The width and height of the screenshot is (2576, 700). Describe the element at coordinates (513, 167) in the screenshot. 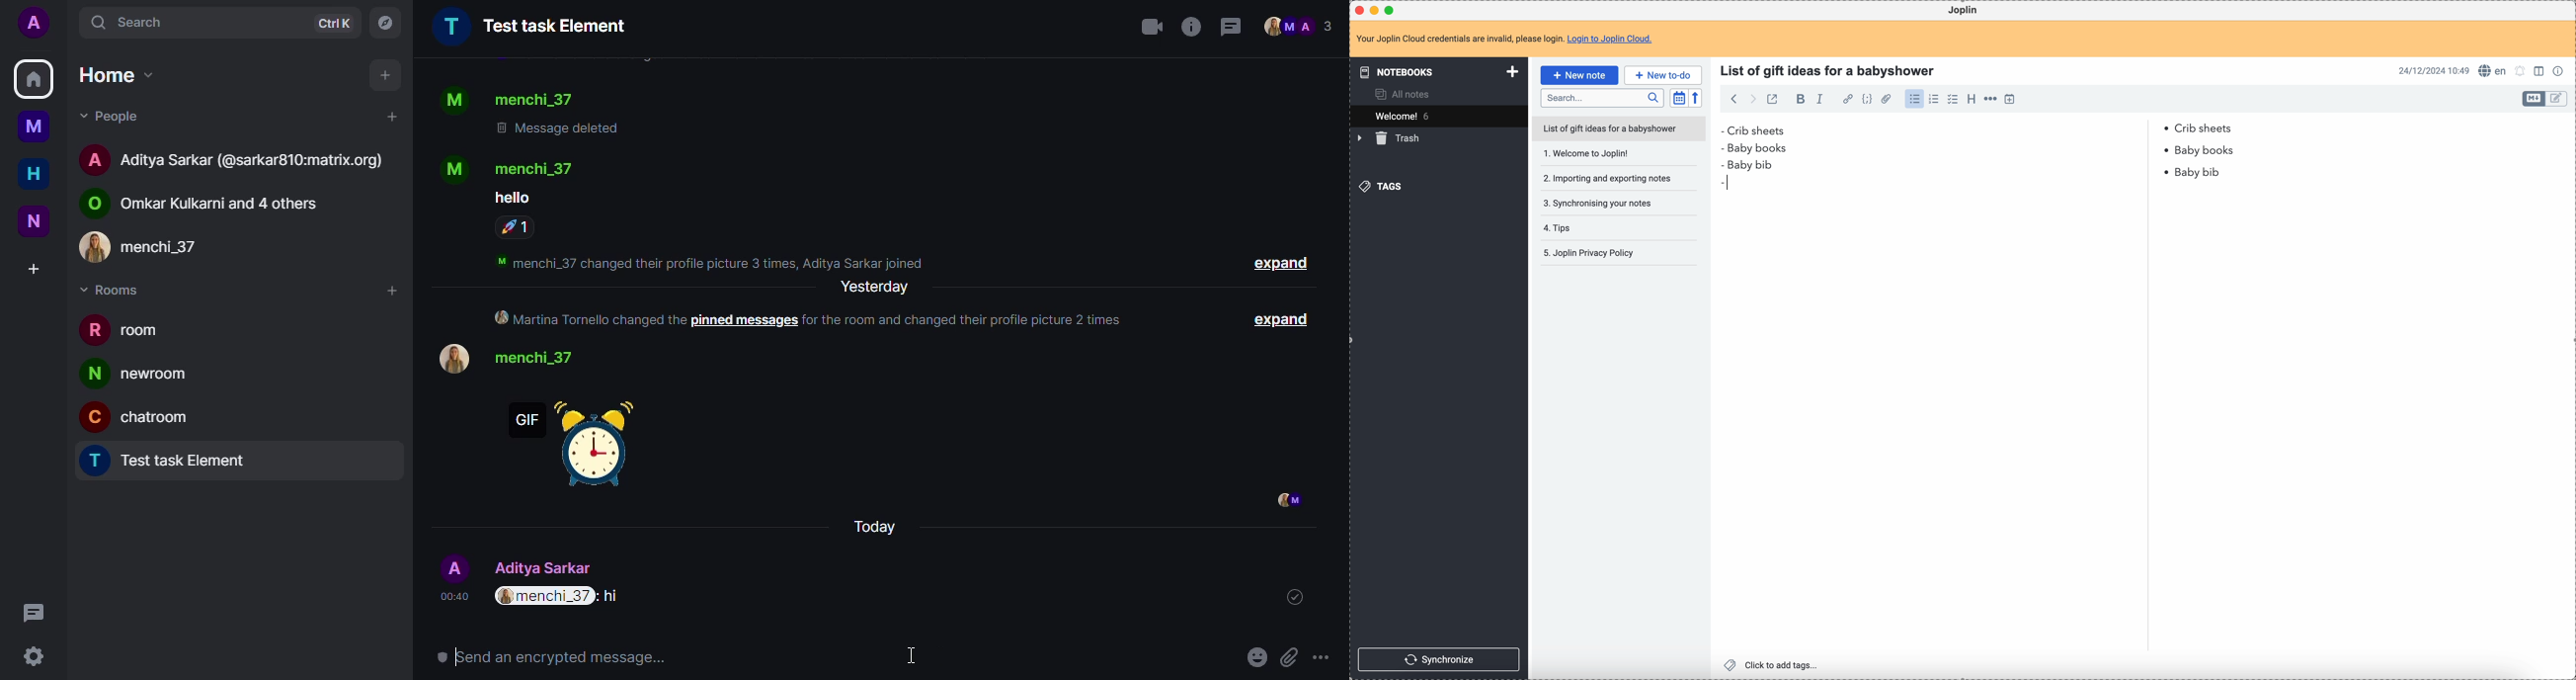

I see `contact` at that location.